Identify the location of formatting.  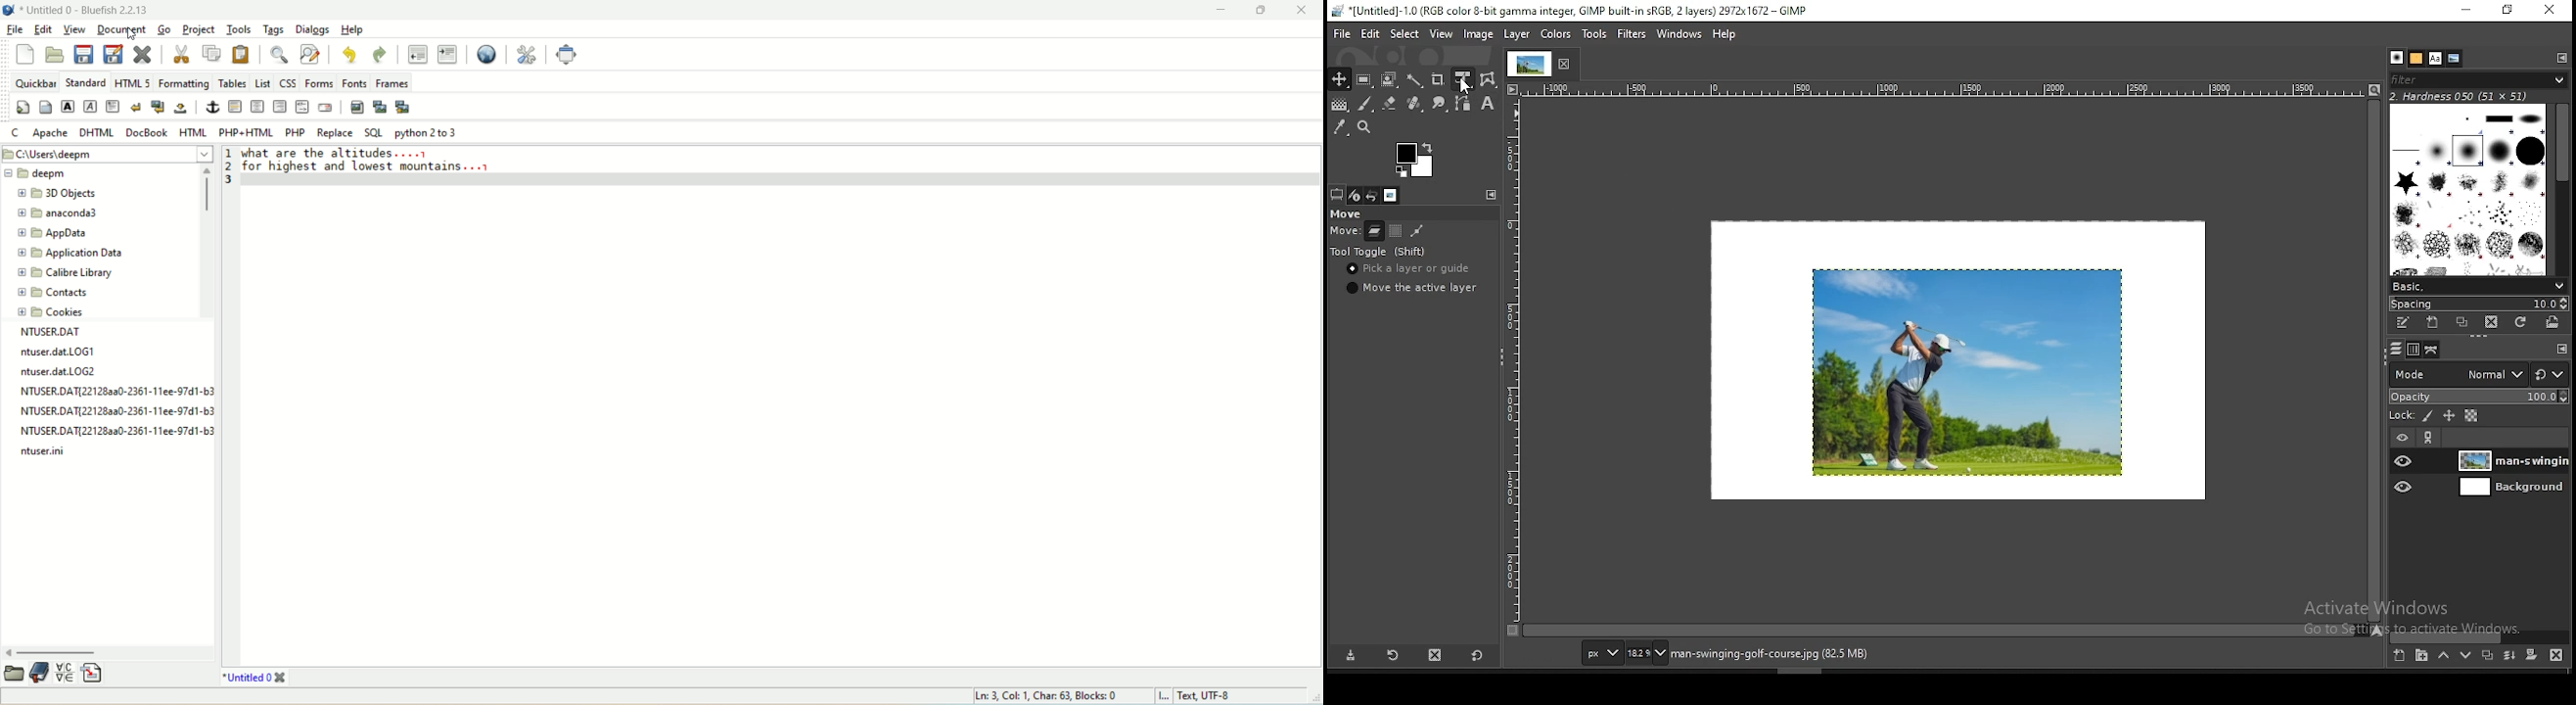
(182, 81).